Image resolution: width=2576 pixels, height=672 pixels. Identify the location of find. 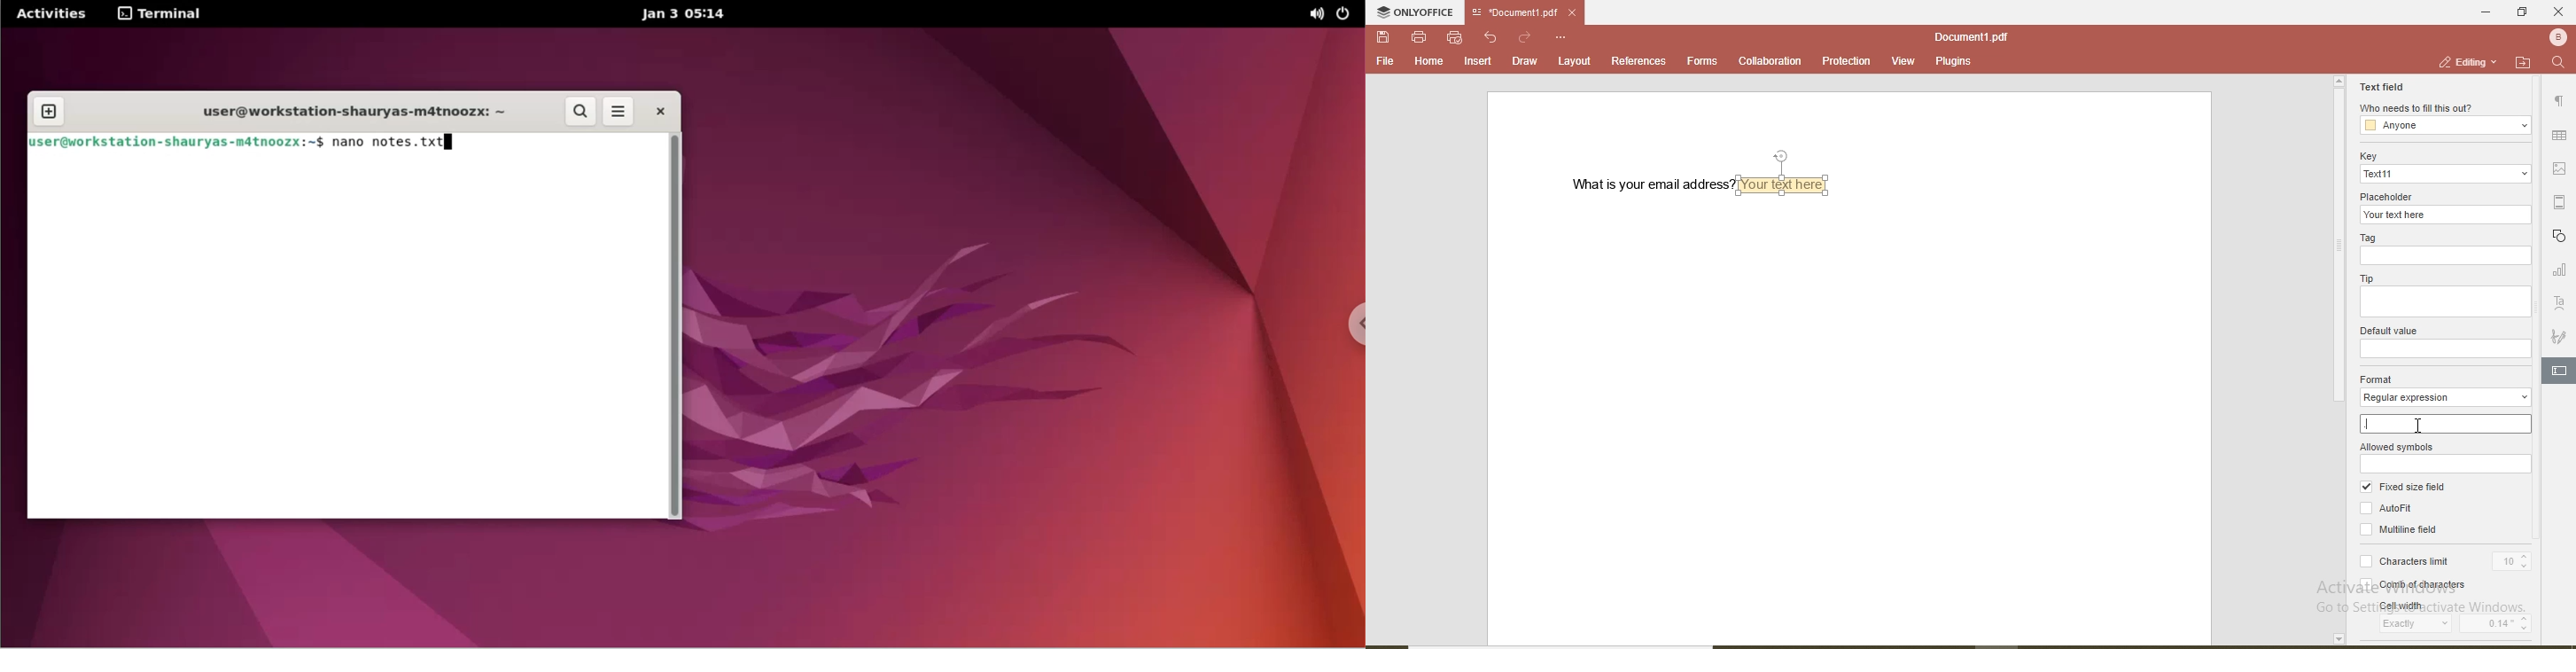
(2558, 63).